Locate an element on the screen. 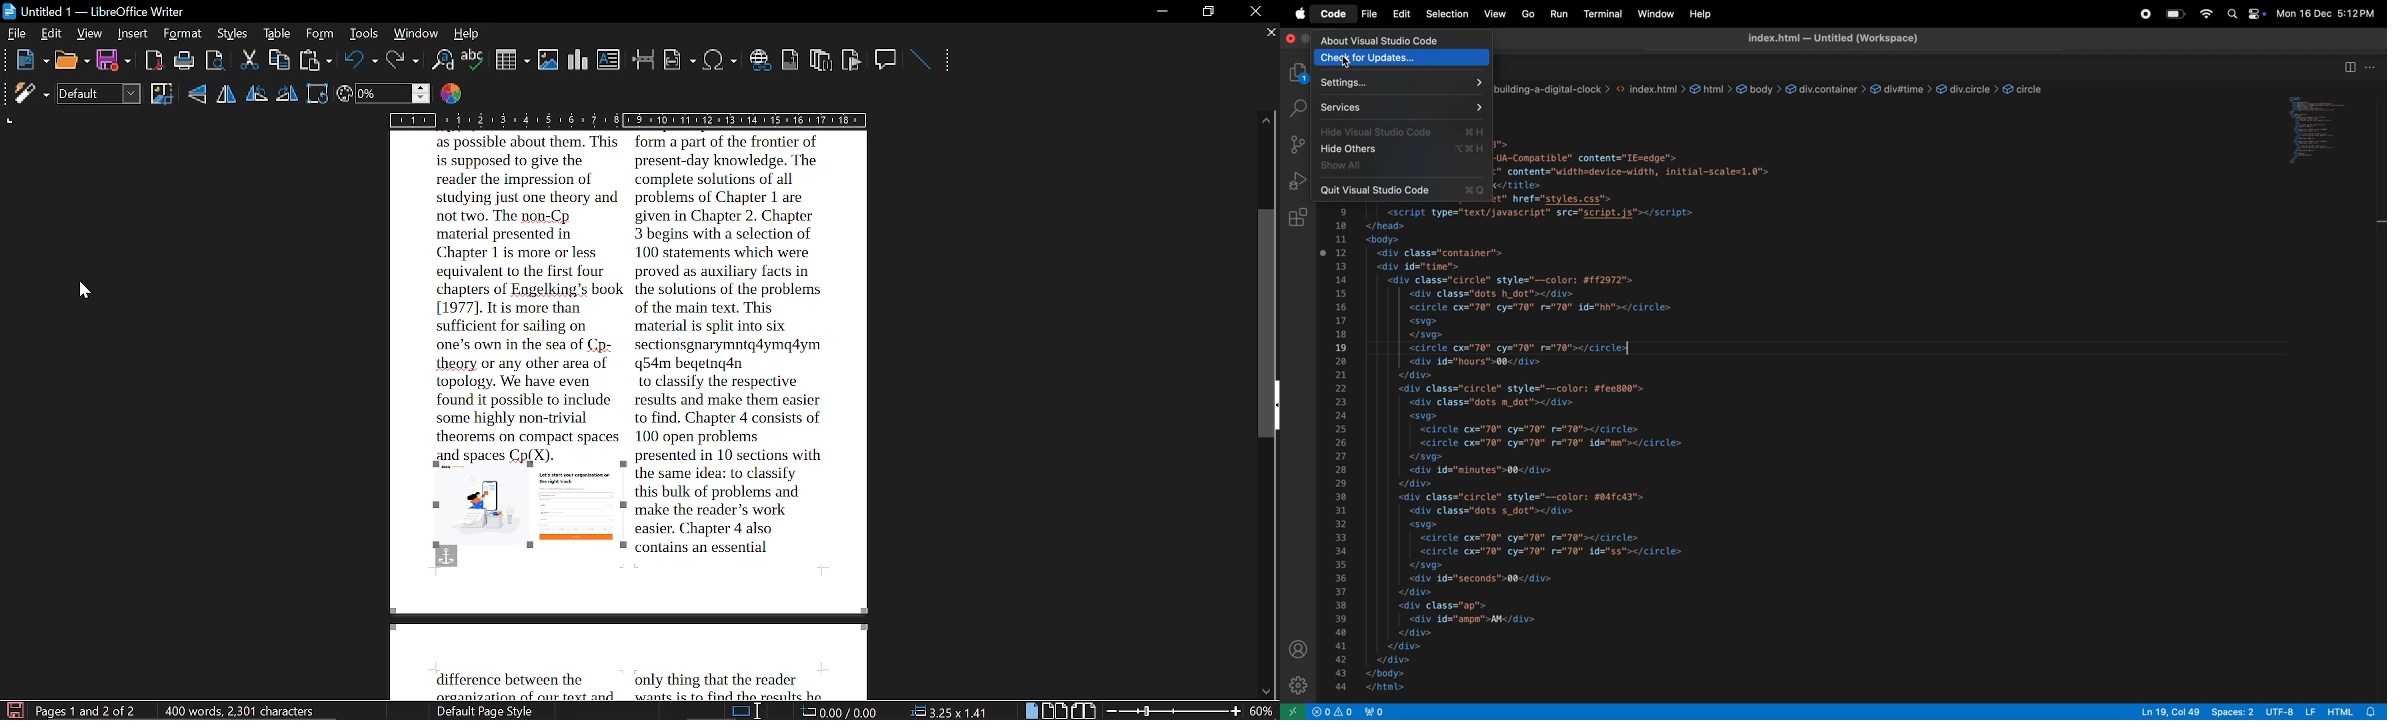 This screenshot has width=2408, height=728. copy is located at coordinates (279, 59).